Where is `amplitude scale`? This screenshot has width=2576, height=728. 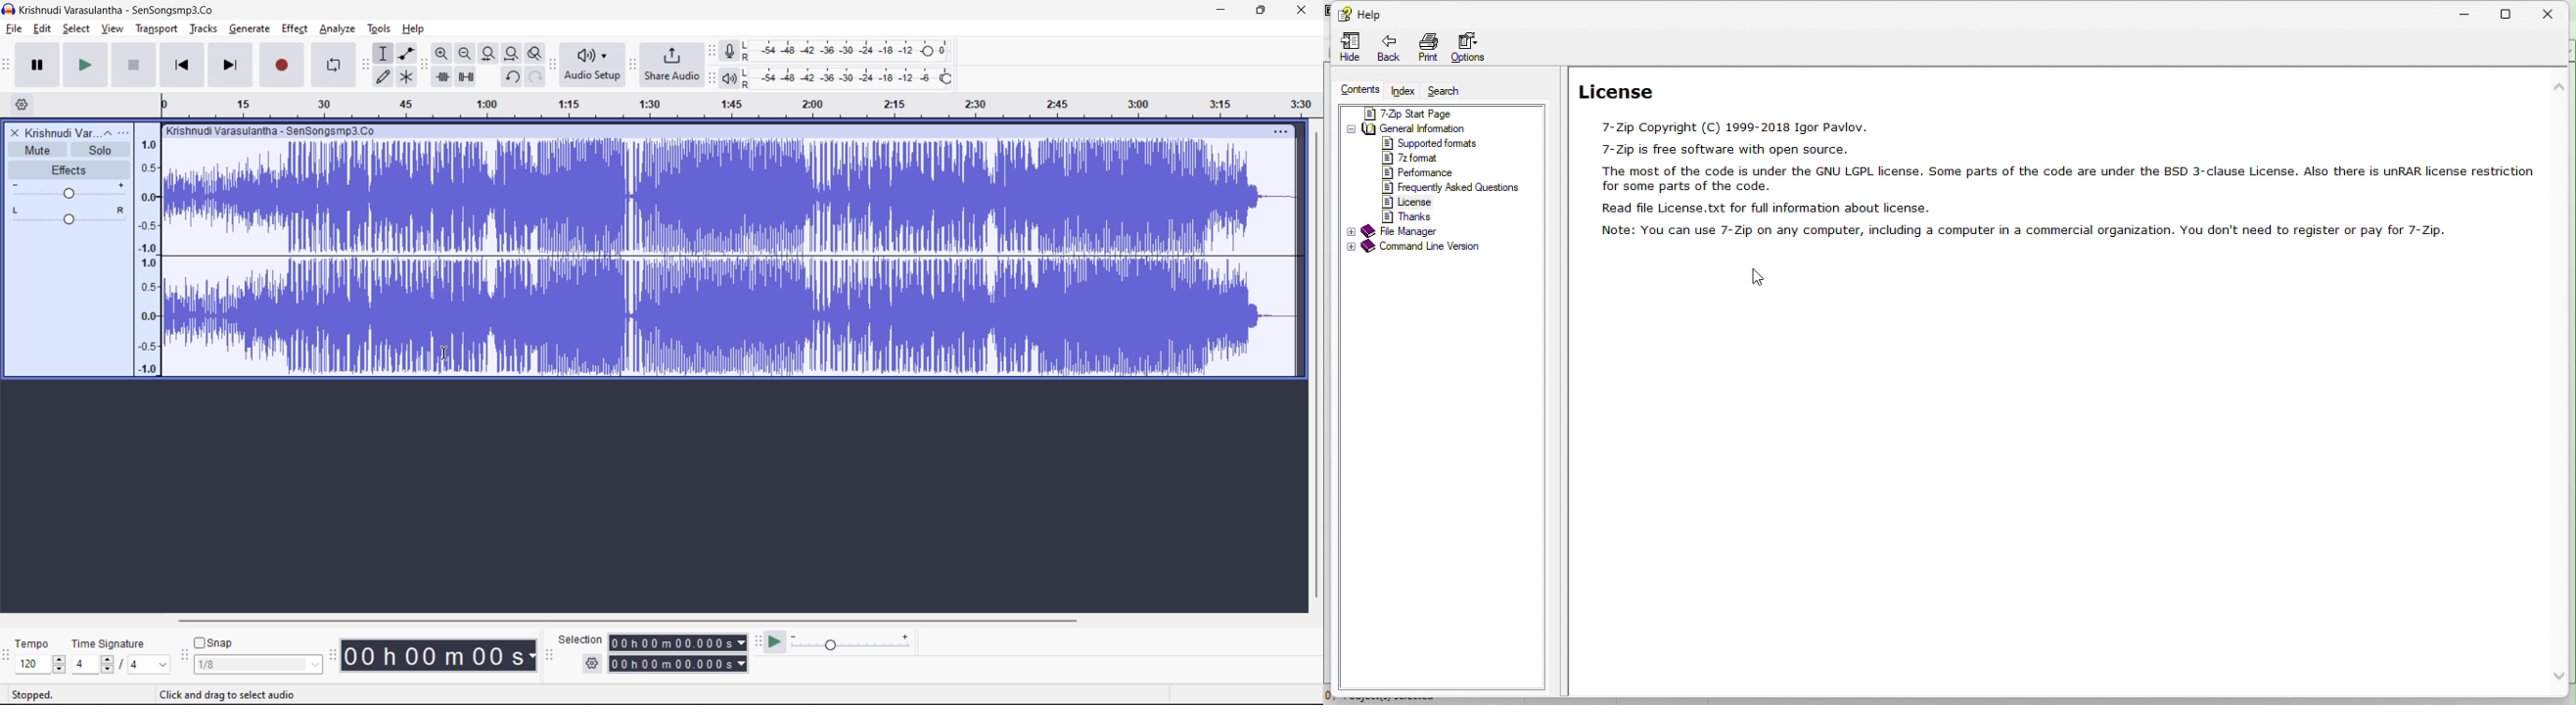 amplitude scale is located at coordinates (732, 101).